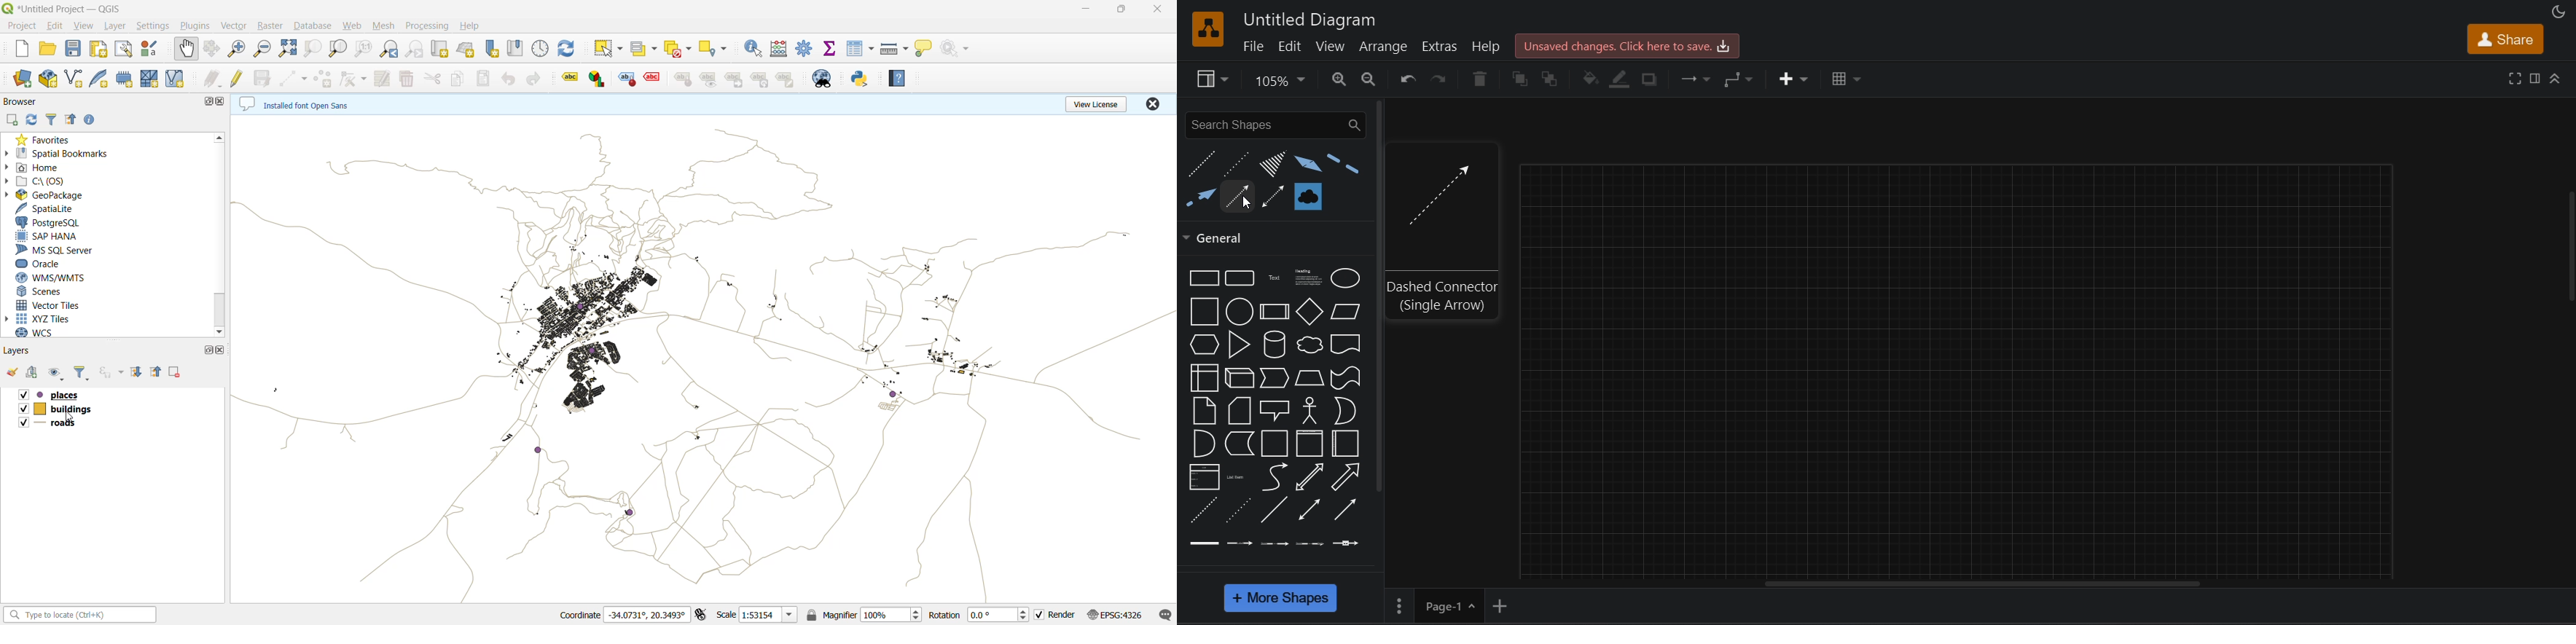 This screenshot has height=644, width=2576. What do you see at coordinates (1275, 410) in the screenshot?
I see `callout` at bounding box center [1275, 410].